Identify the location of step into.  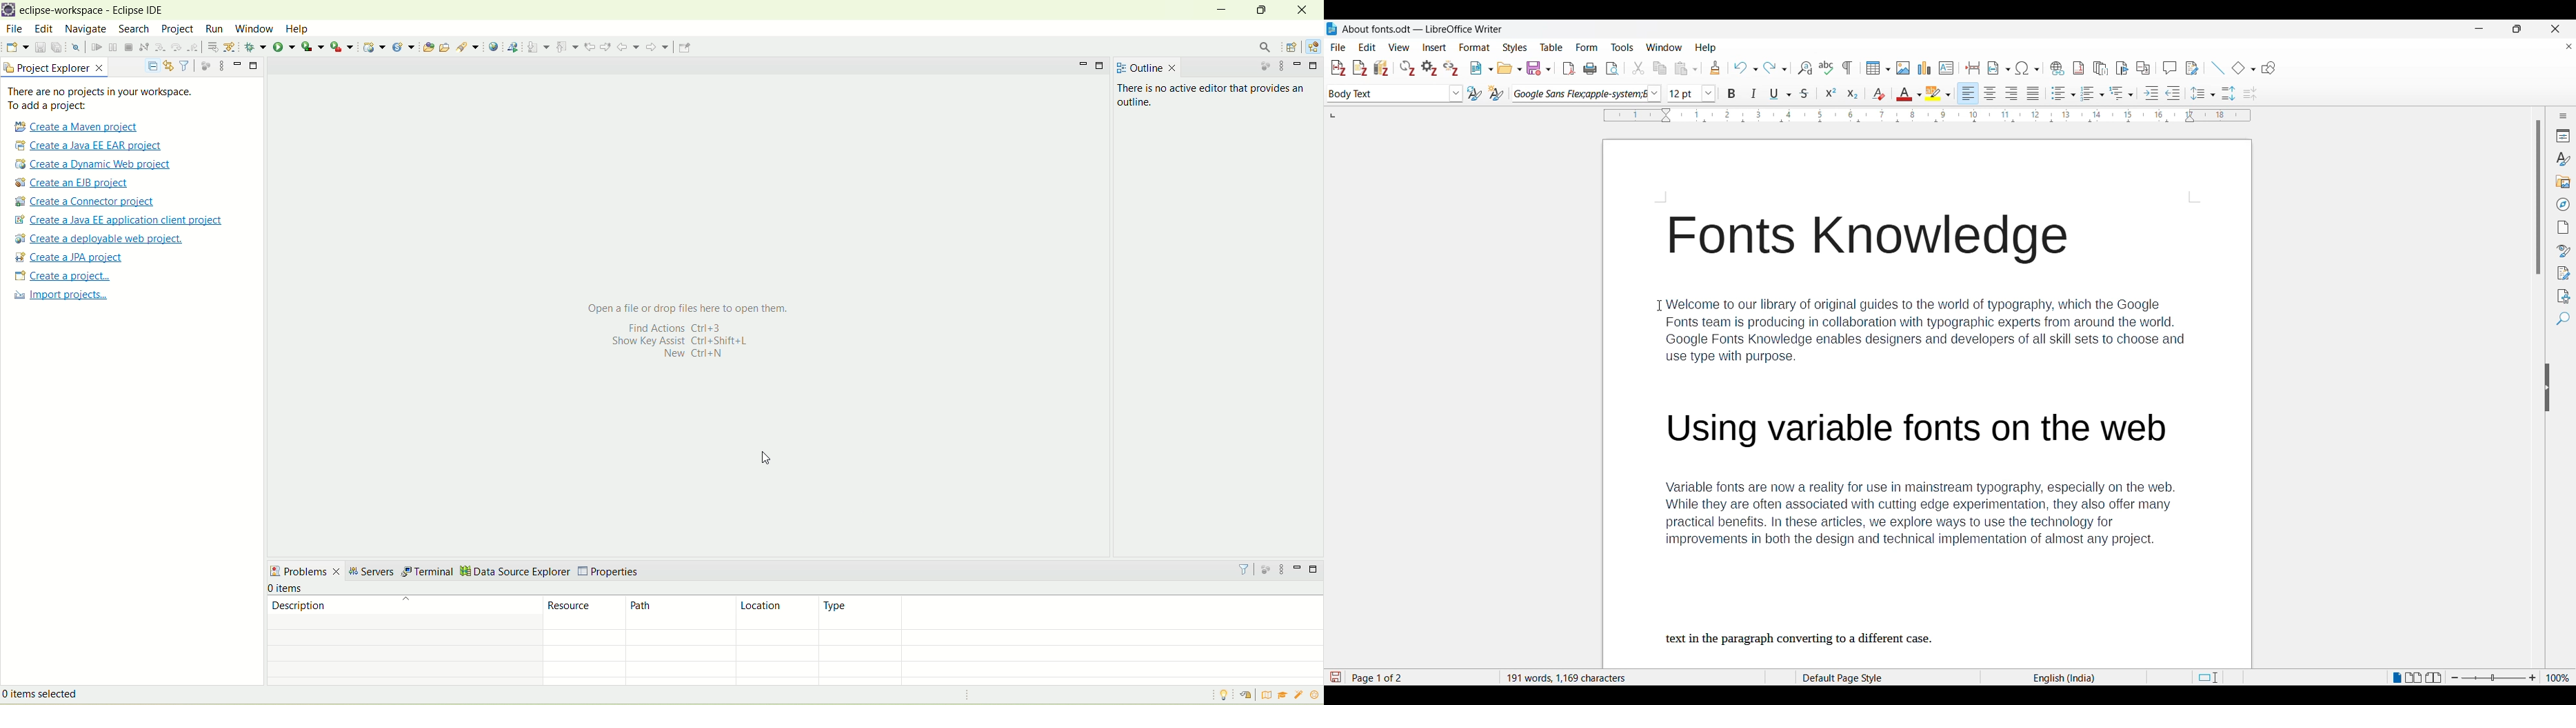
(216, 49).